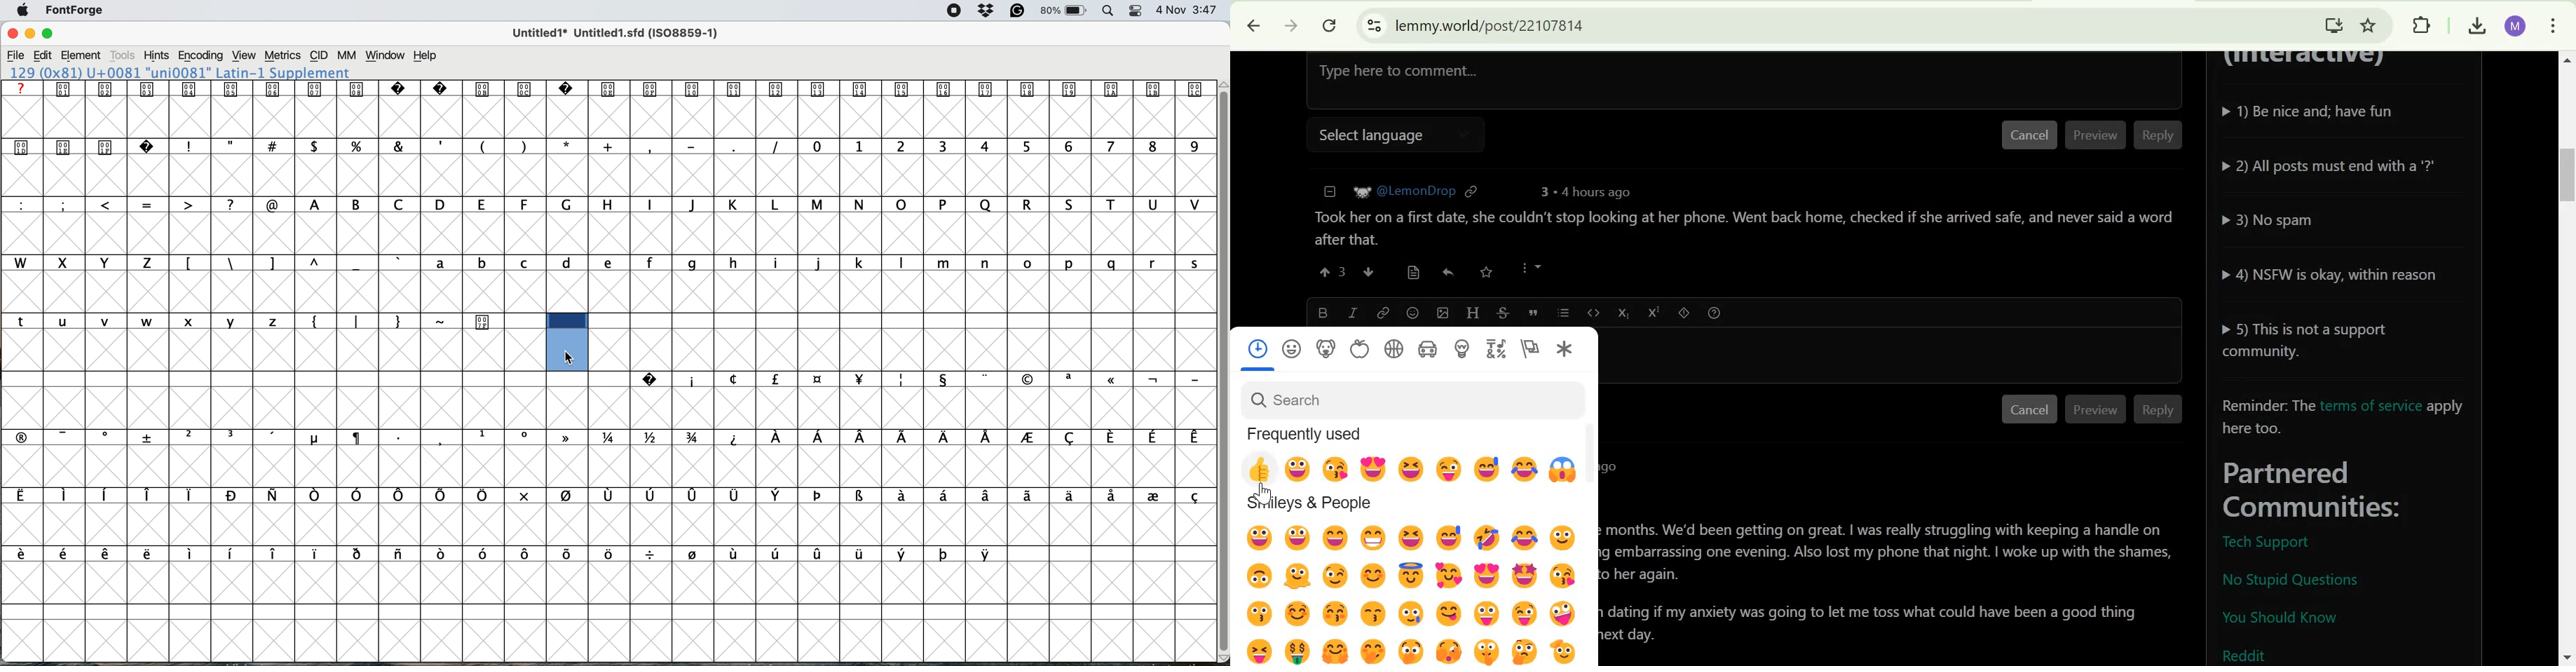  I want to click on customize and control Google Chrome, so click(2554, 27).